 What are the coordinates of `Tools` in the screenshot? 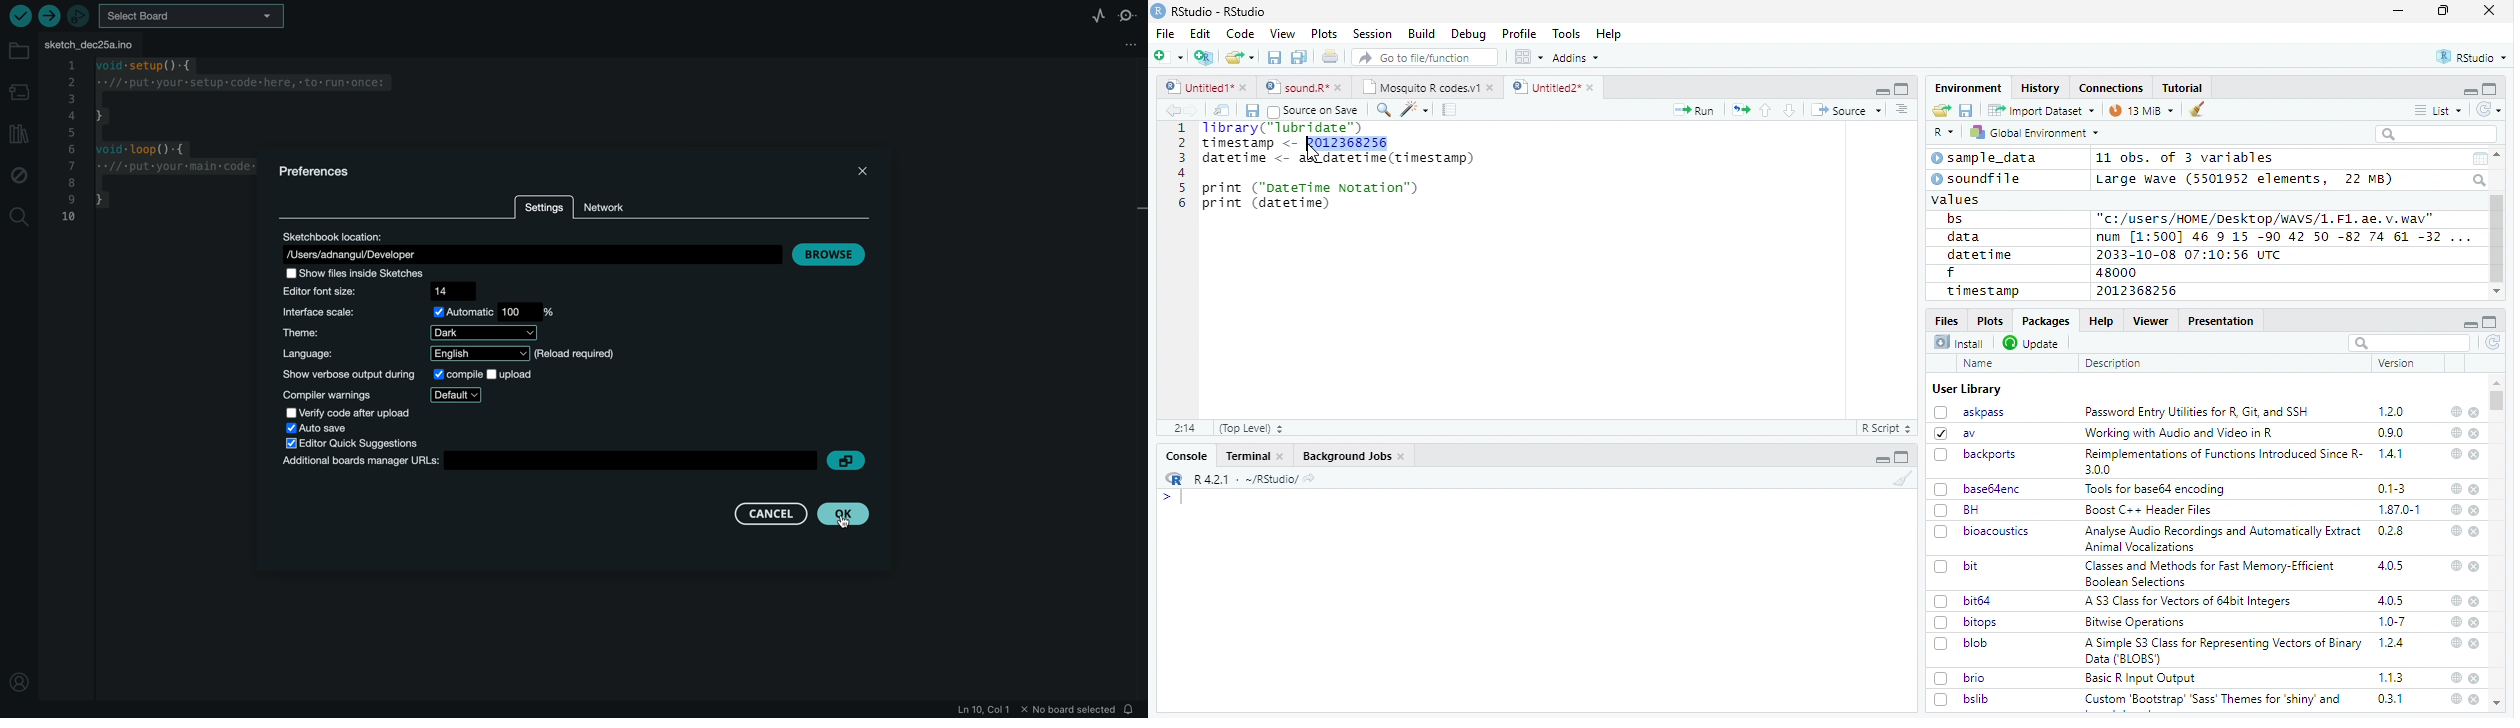 It's located at (1565, 34).